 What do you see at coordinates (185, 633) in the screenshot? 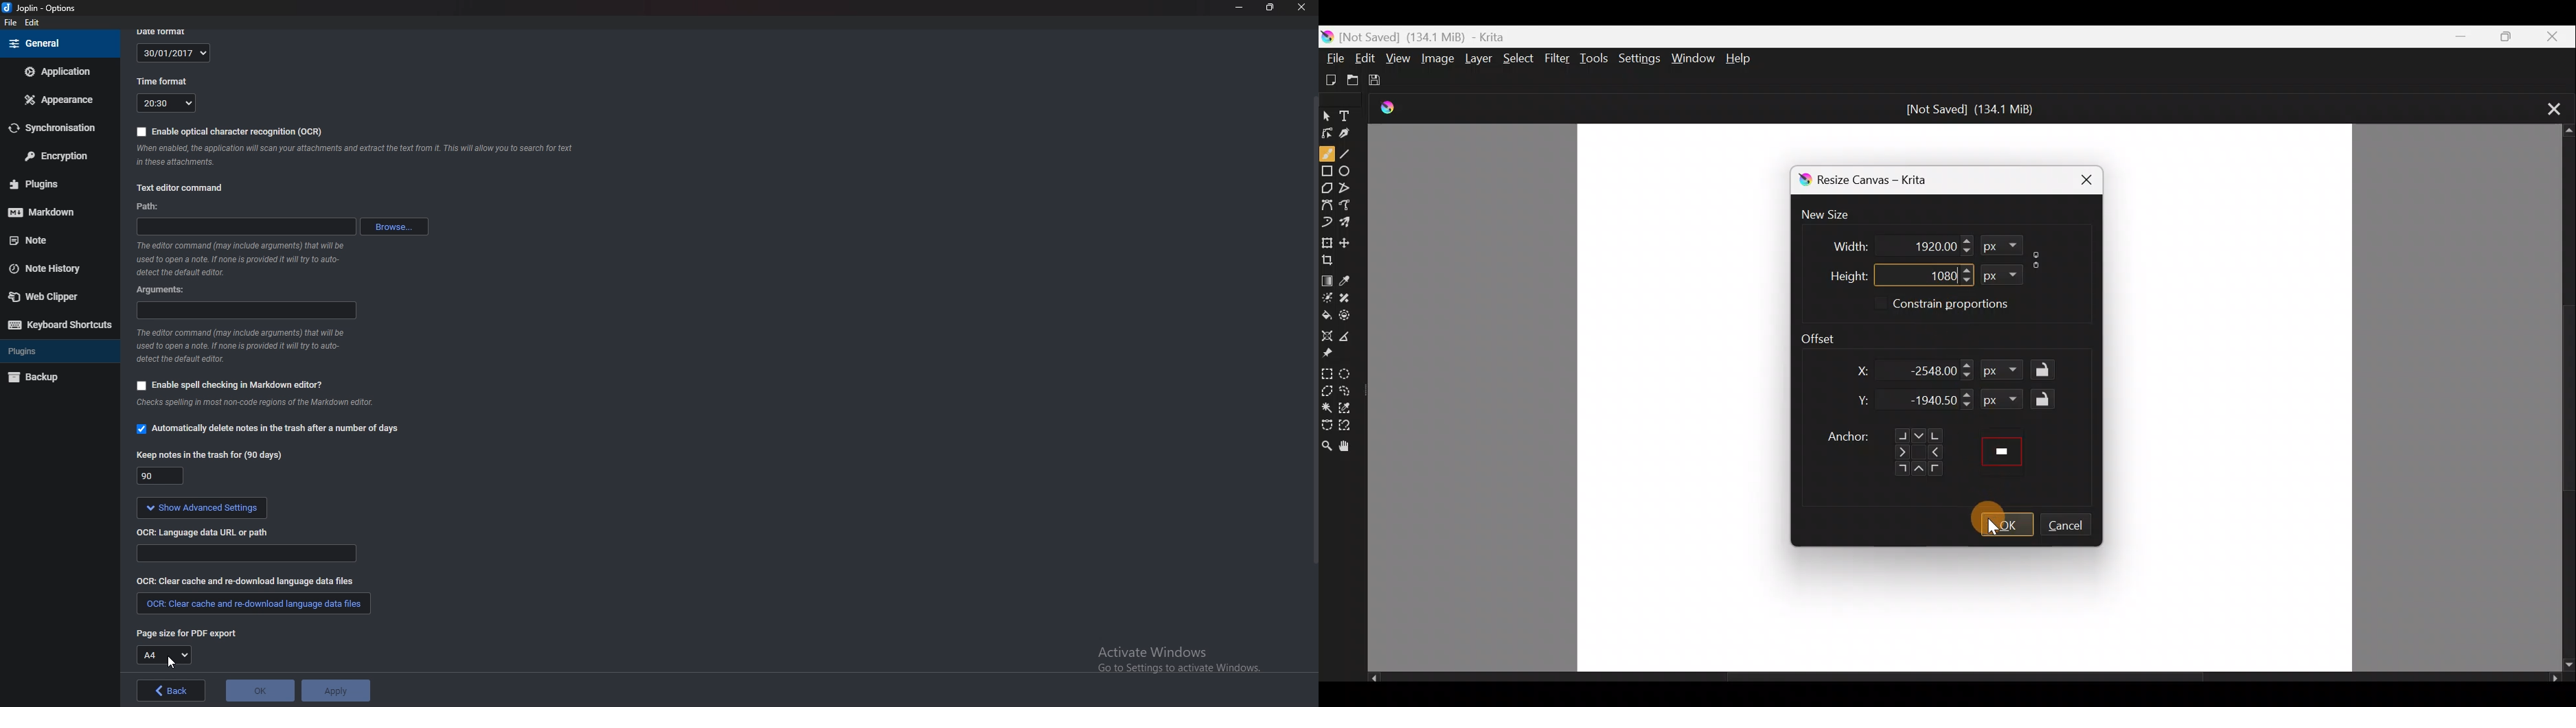
I see `page size for pdf export` at bounding box center [185, 633].